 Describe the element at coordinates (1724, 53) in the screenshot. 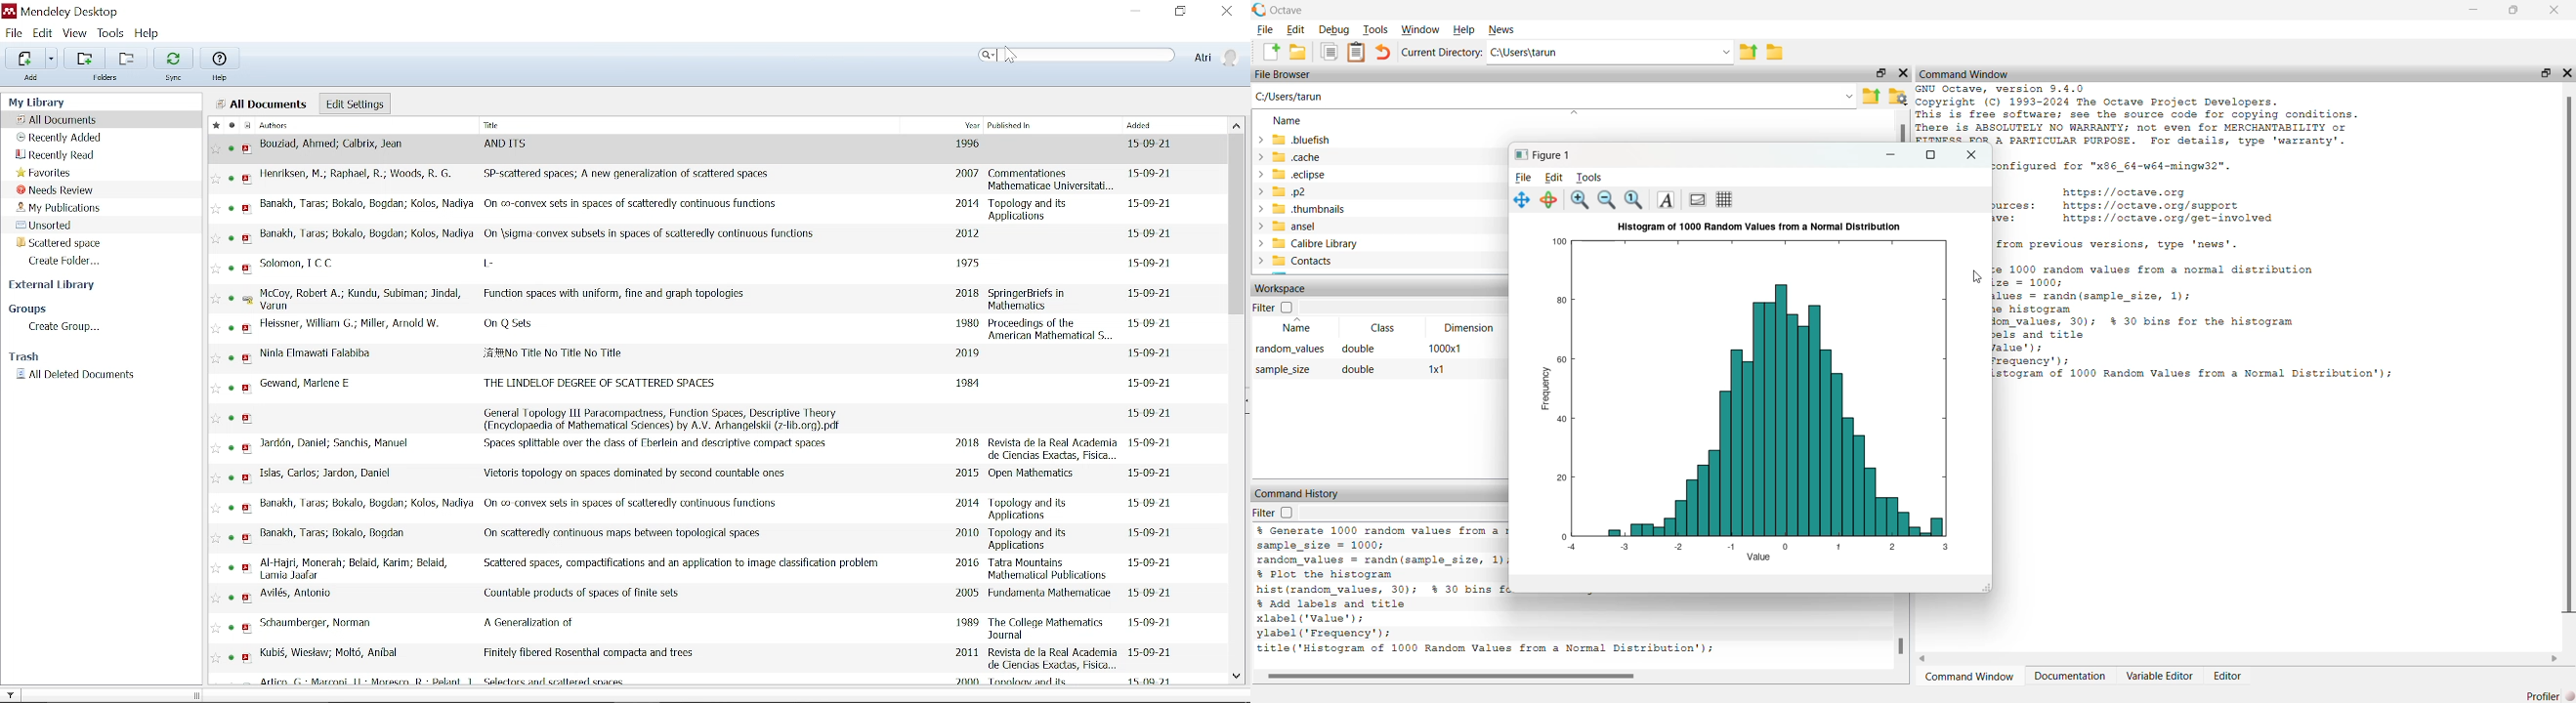

I see `dropdown` at that location.